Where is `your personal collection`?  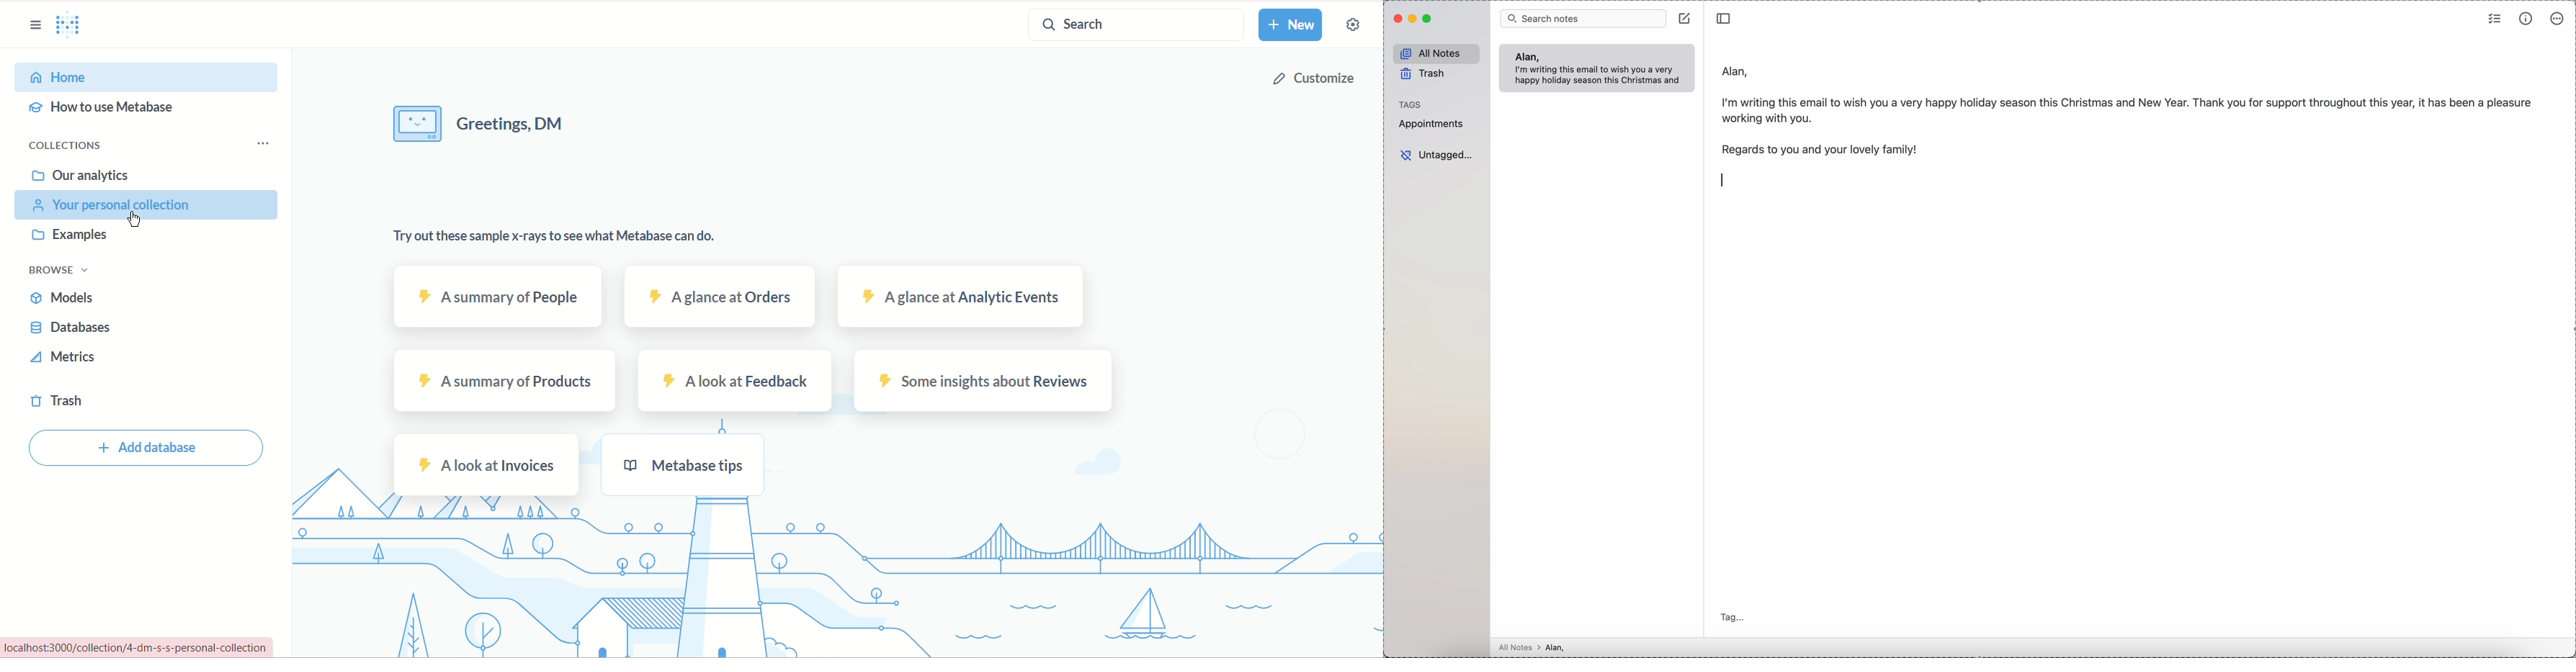 your personal collection is located at coordinates (146, 205).